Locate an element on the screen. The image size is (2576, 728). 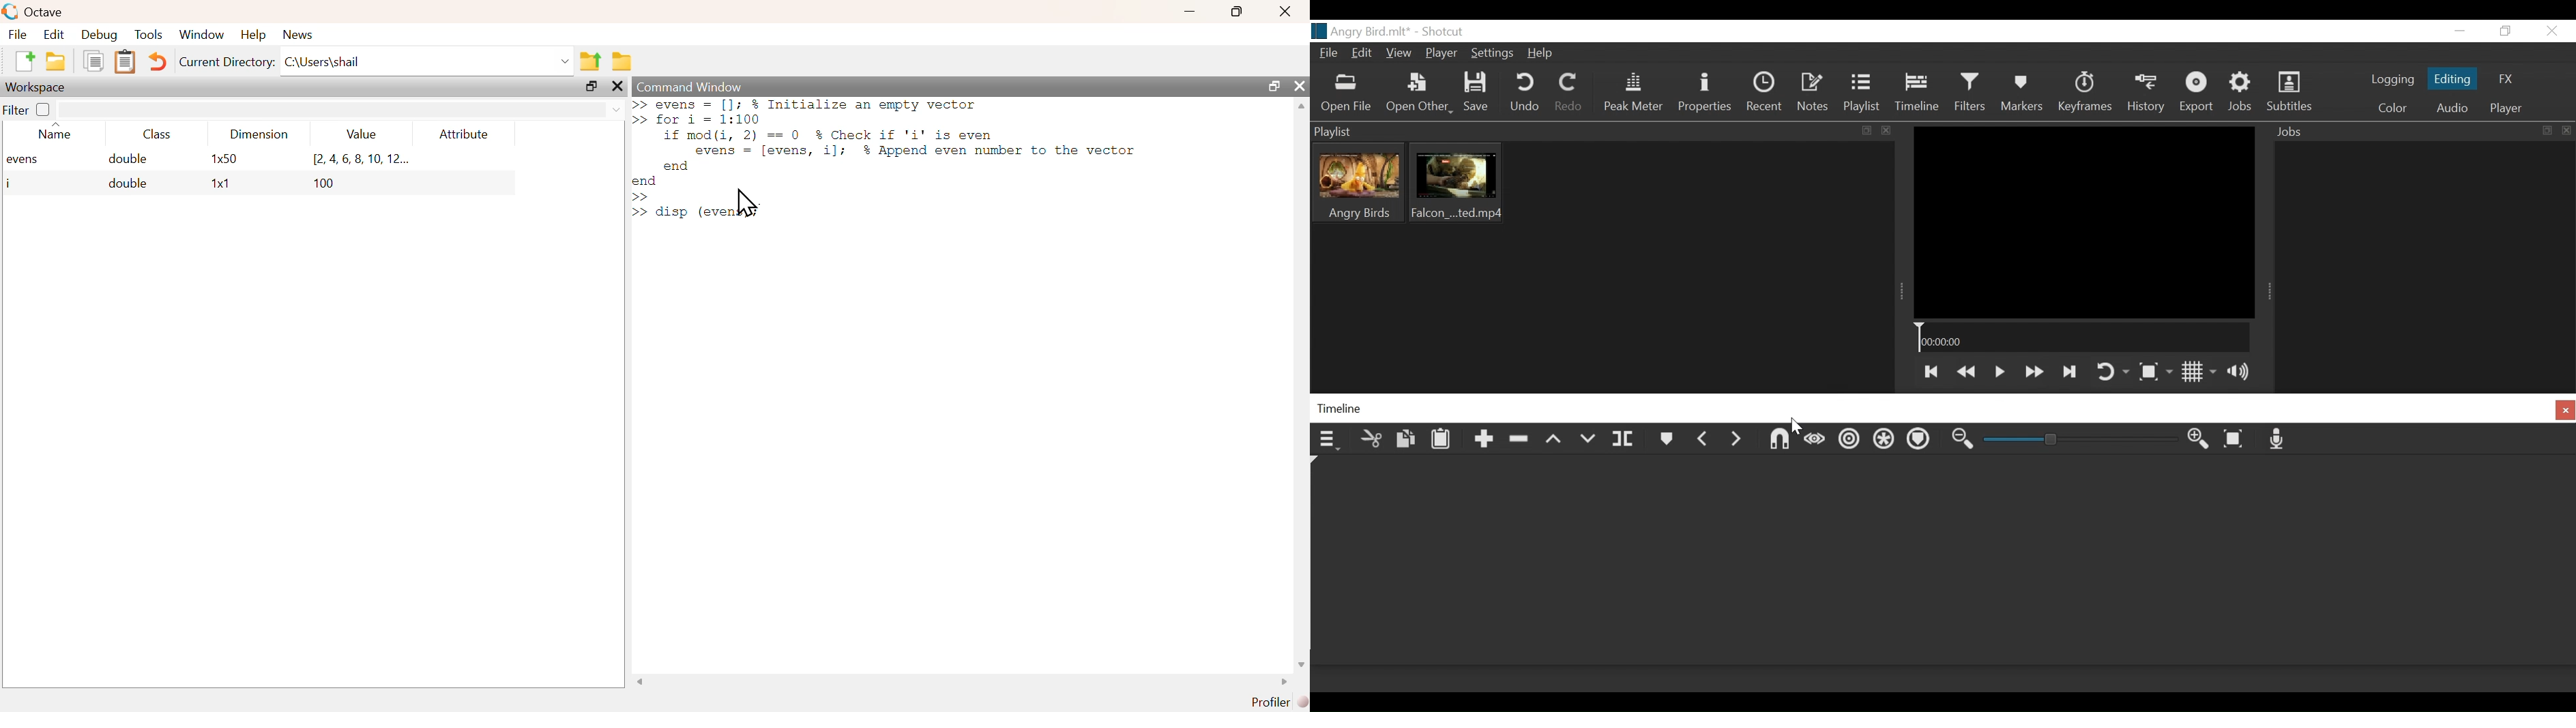
C:\Users\shail  is located at coordinates (428, 61).